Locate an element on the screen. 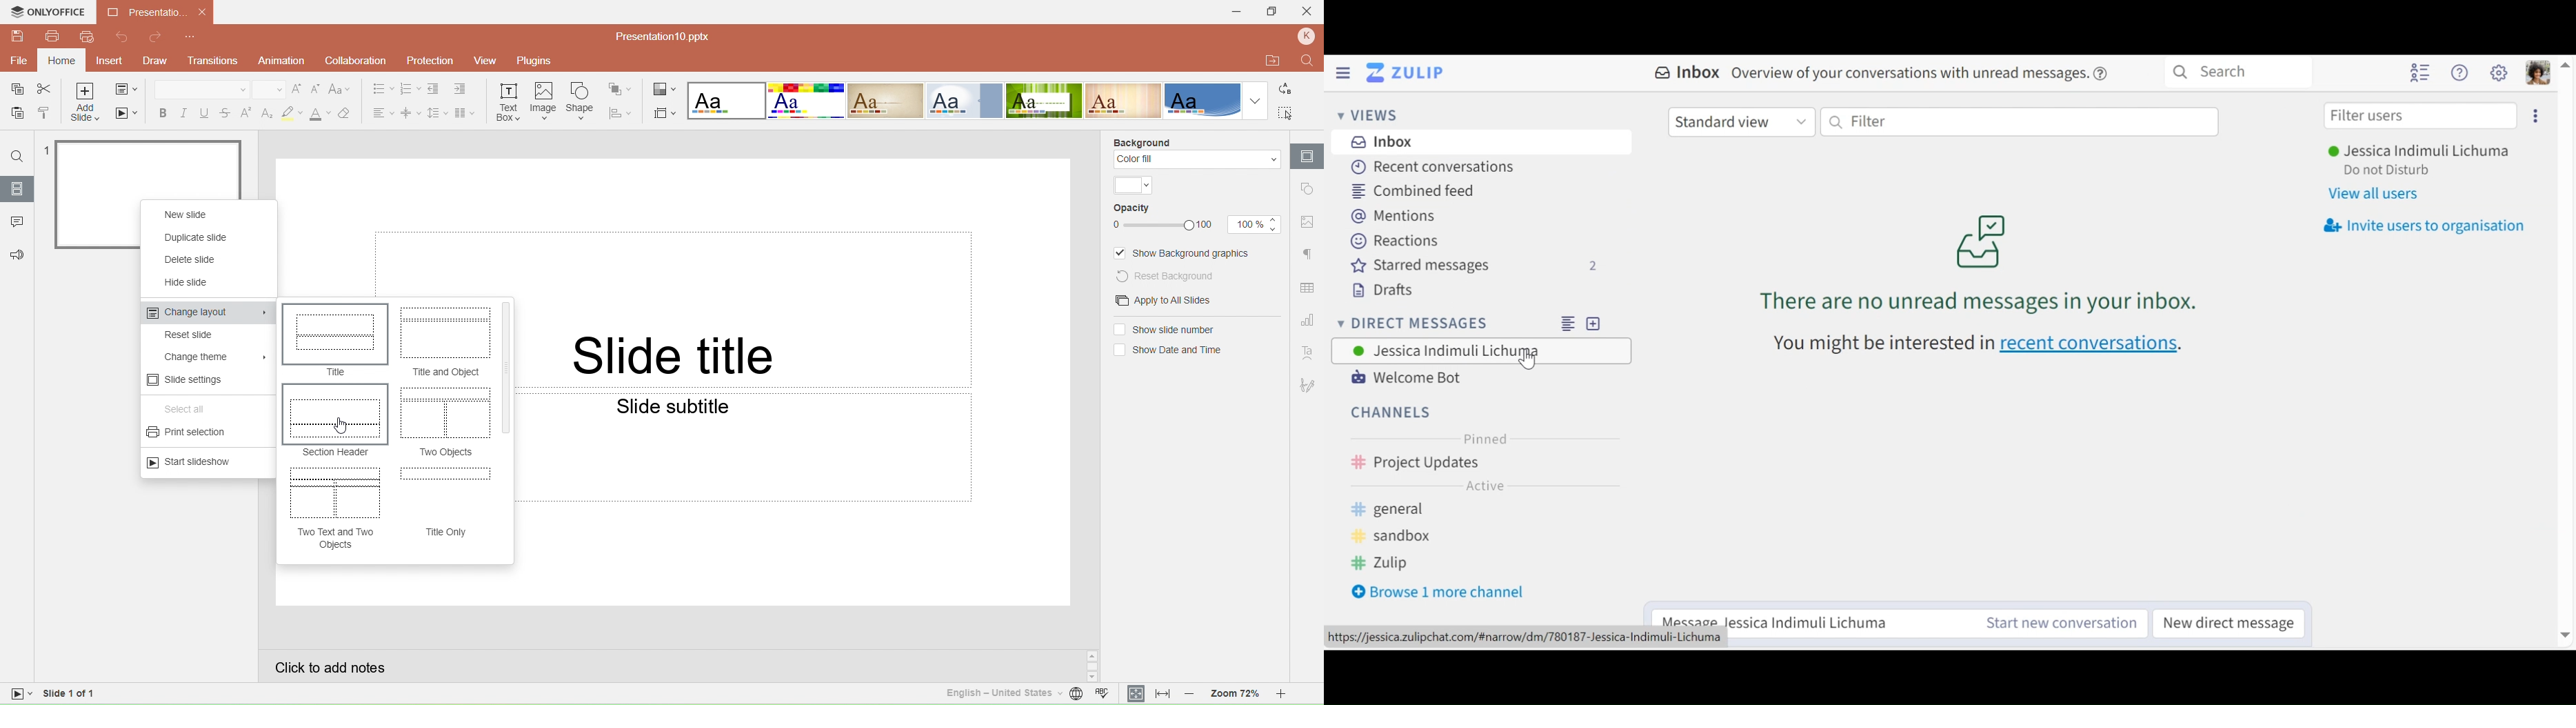  general is located at coordinates (1409, 510).